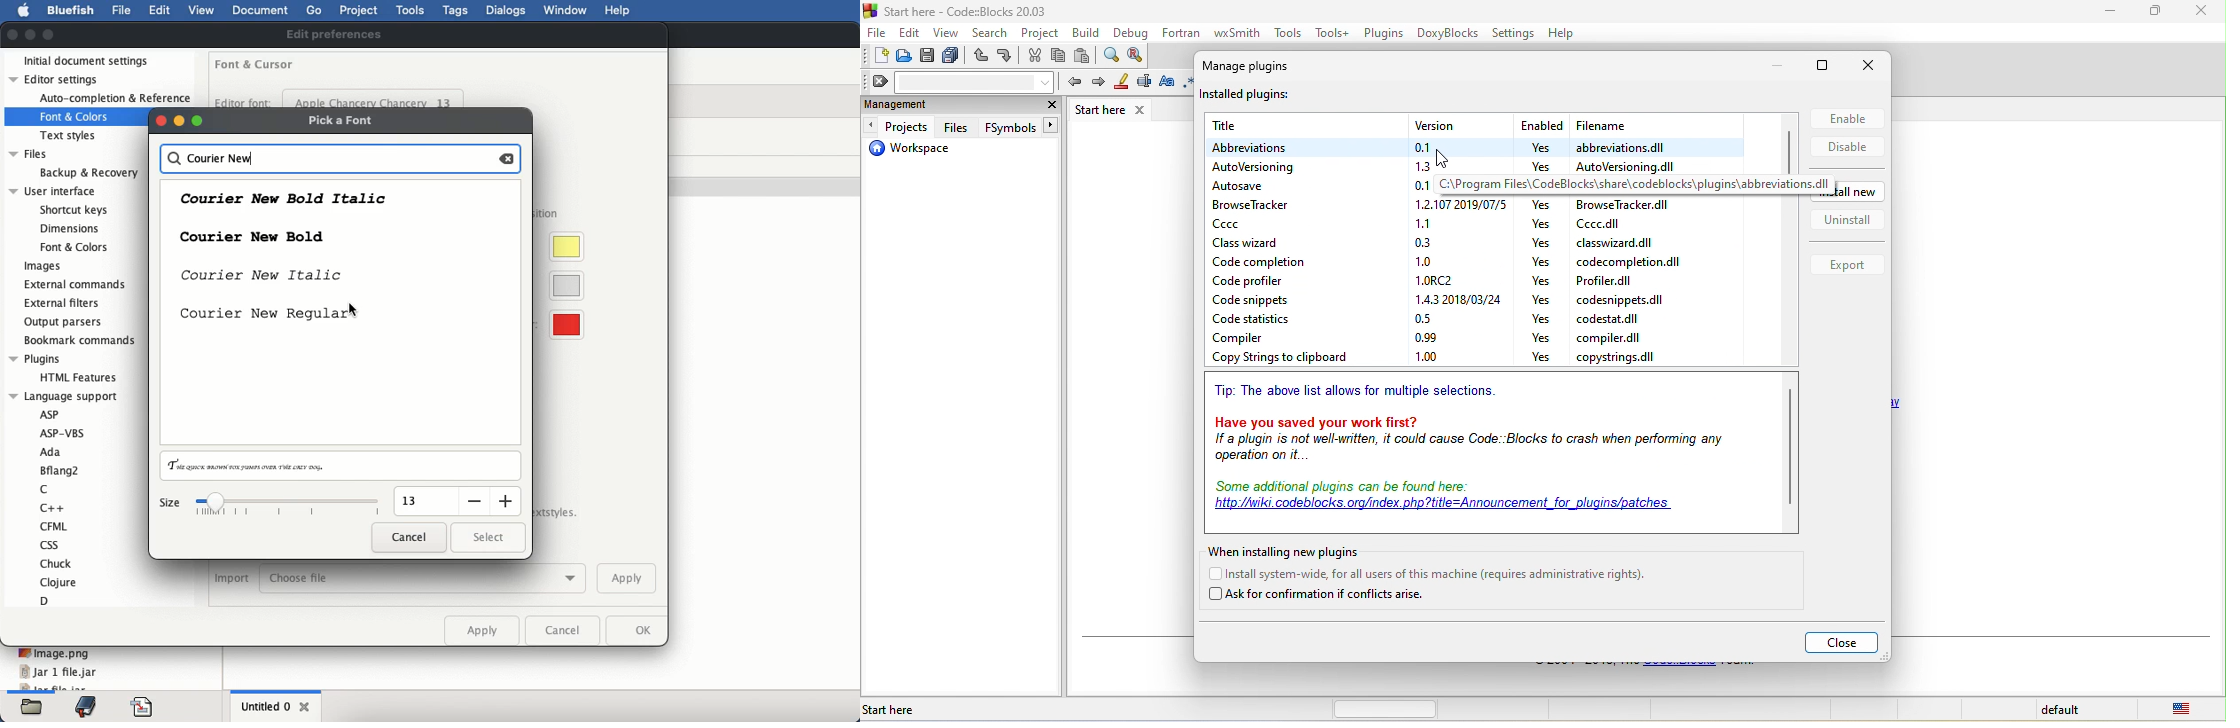 This screenshot has height=728, width=2240. Describe the element at coordinates (1450, 33) in the screenshot. I see `doxyblocks` at that location.